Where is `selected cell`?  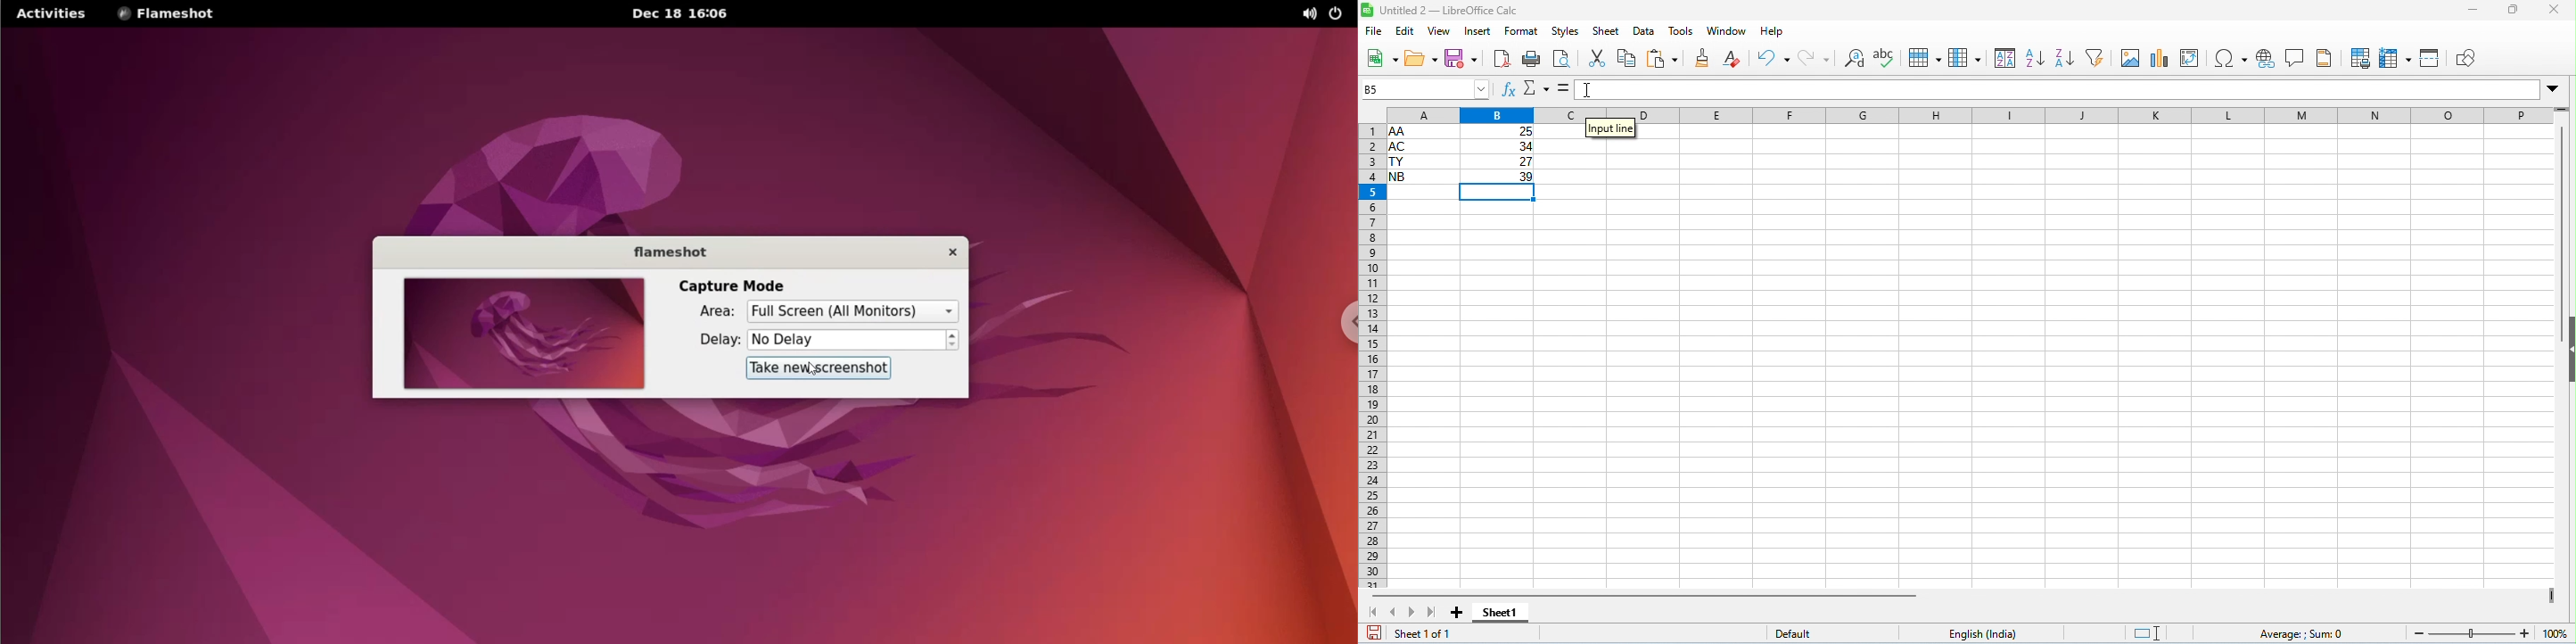
selected cell is located at coordinates (1499, 195).